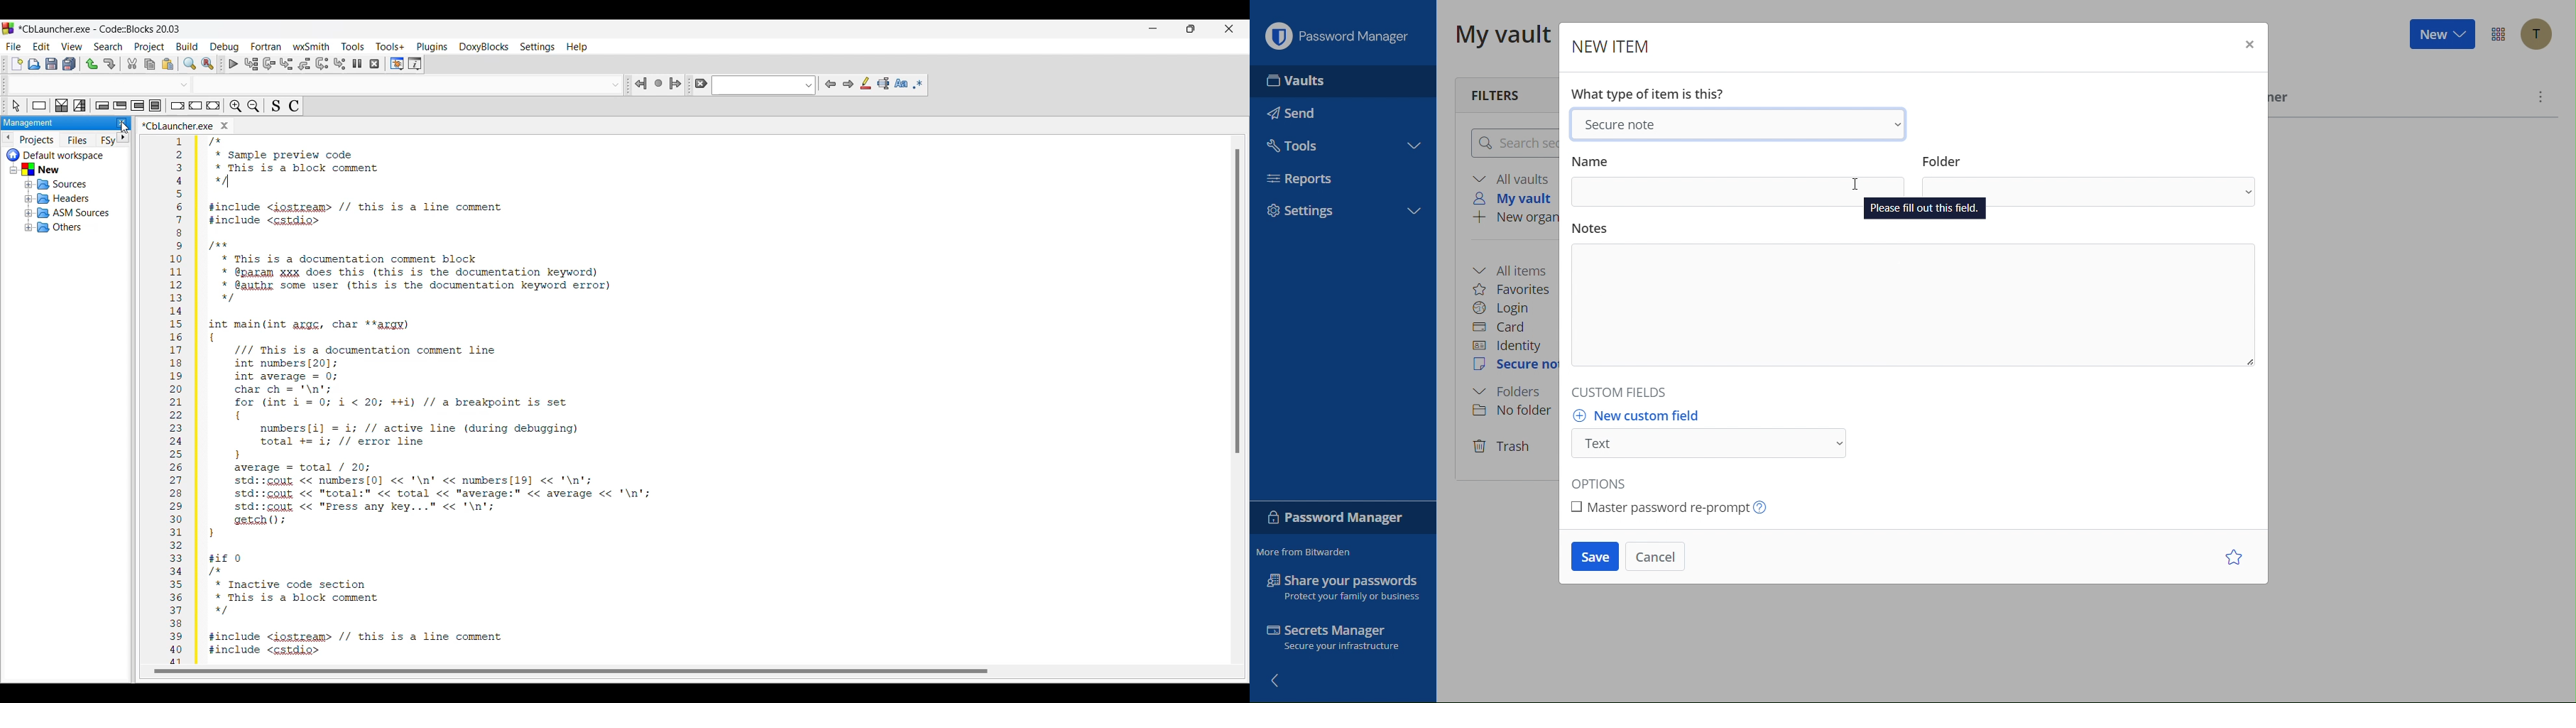 This screenshot has height=728, width=2576. What do you see at coordinates (149, 47) in the screenshot?
I see `Project menu` at bounding box center [149, 47].